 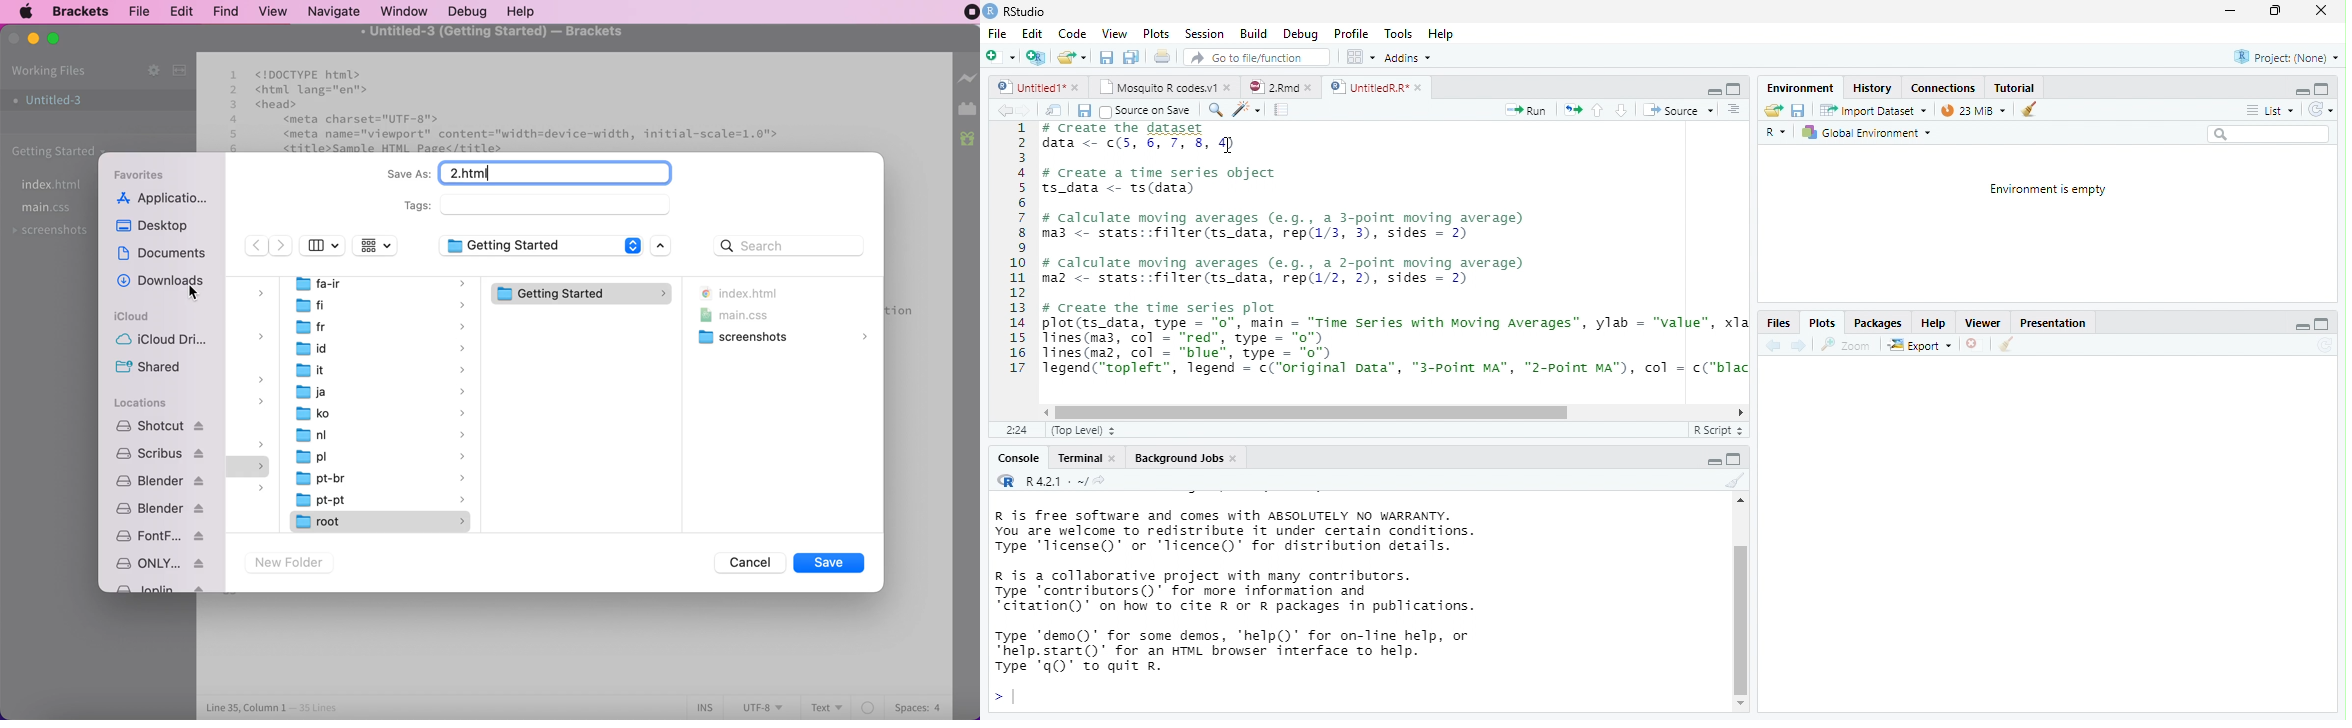 What do you see at coordinates (583, 293) in the screenshot?
I see `getting started` at bounding box center [583, 293].